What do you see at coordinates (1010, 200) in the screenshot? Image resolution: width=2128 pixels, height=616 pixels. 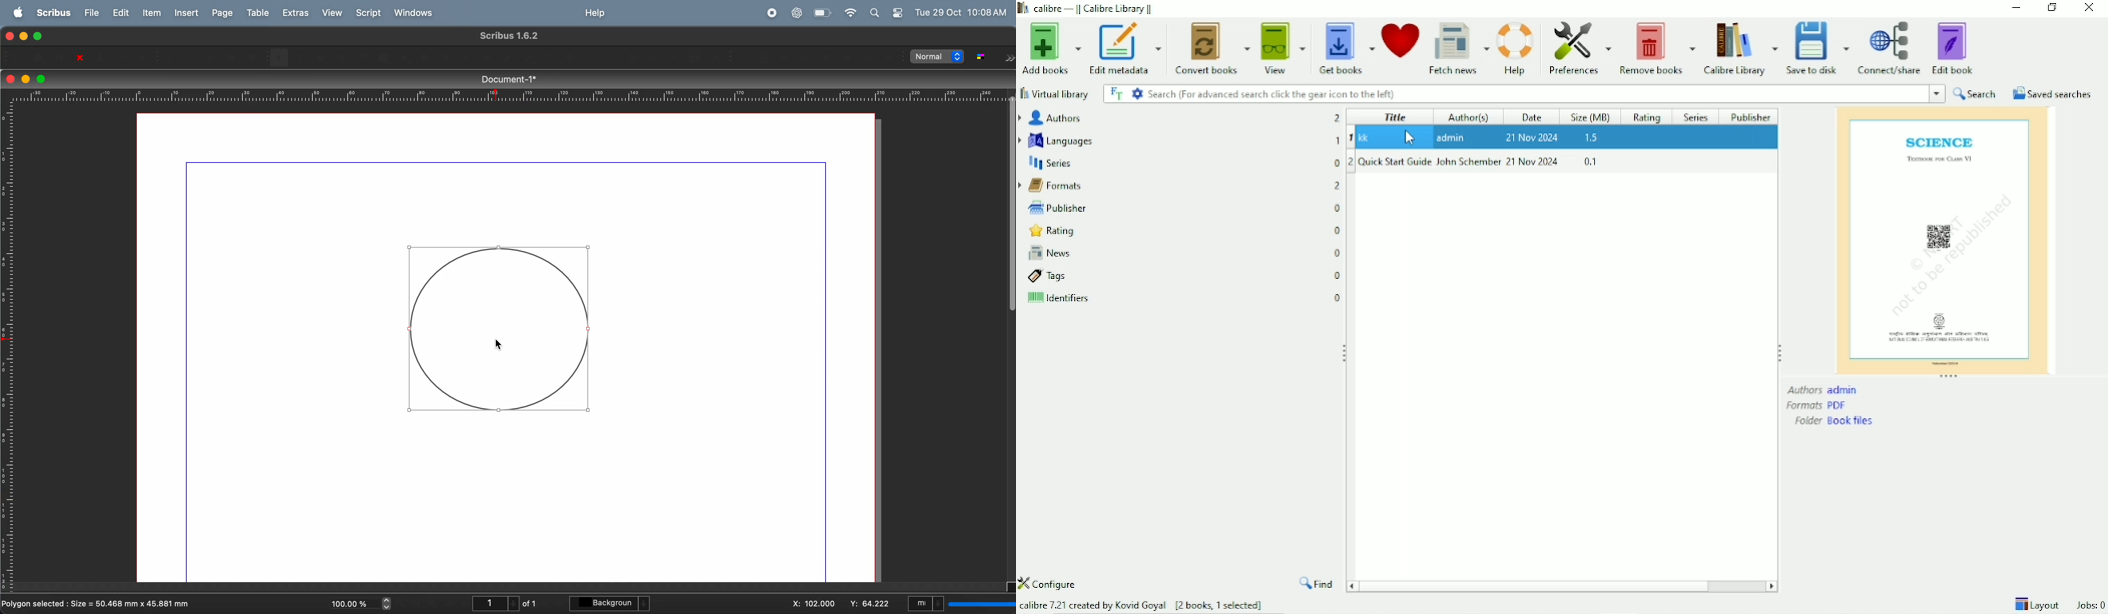 I see `Scrollbar` at bounding box center [1010, 200].